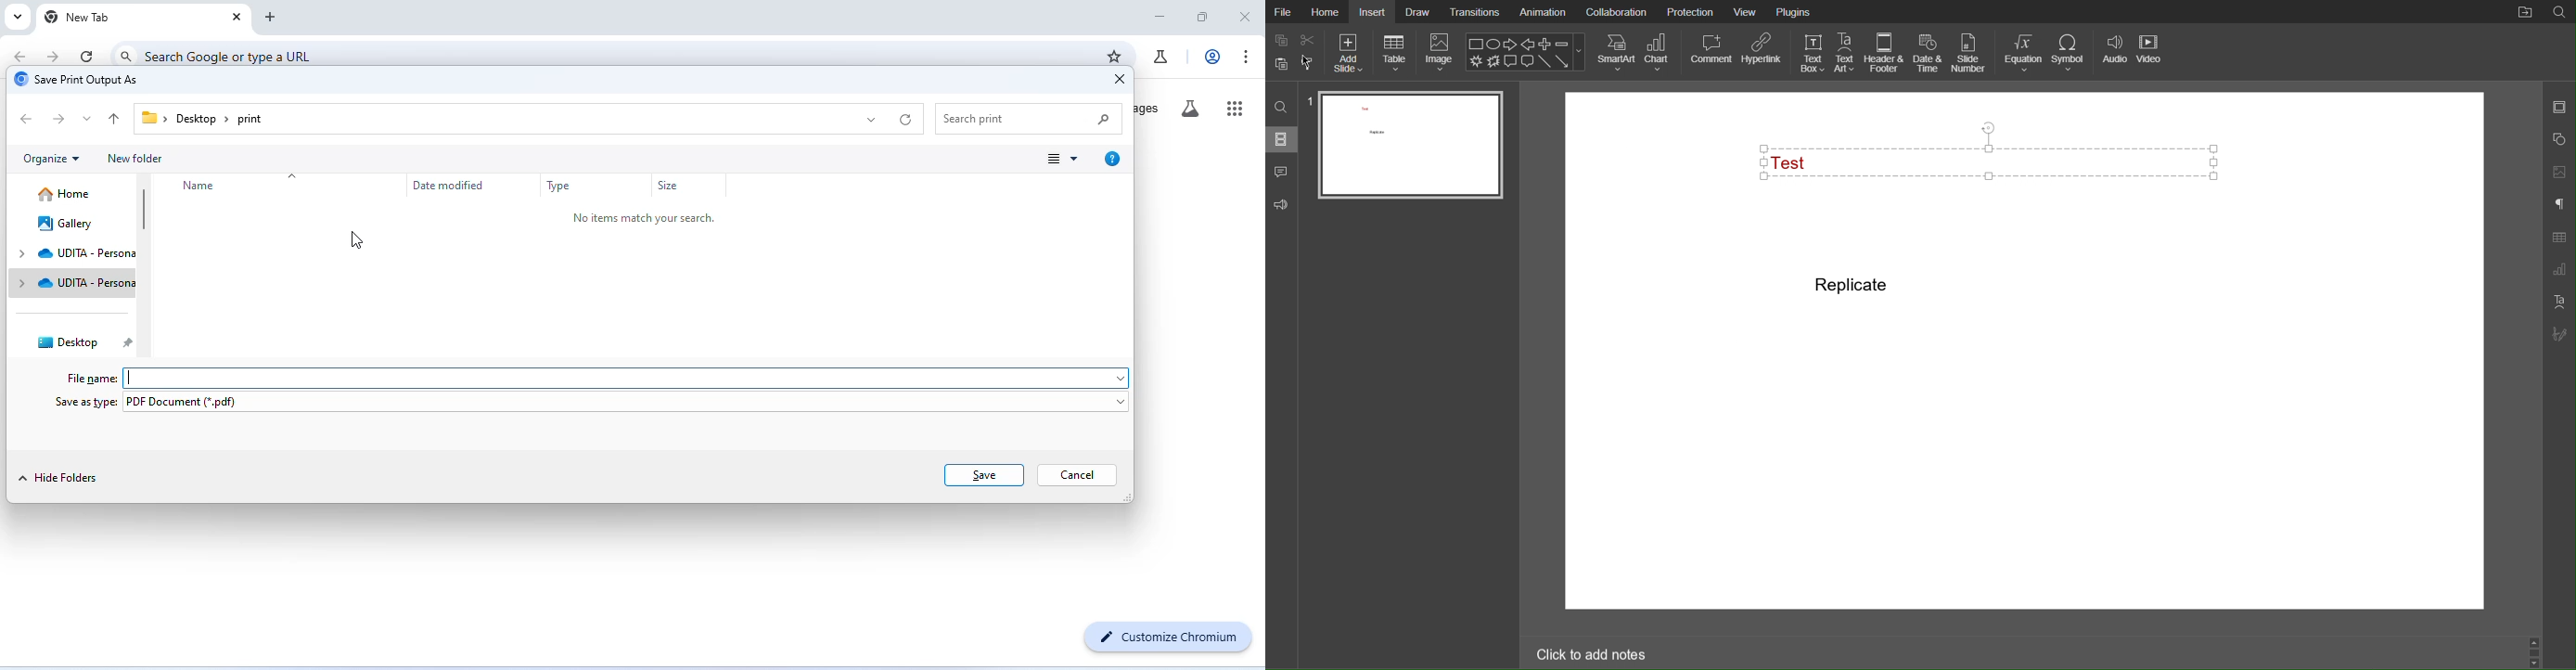  What do you see at coordinates (1375, 12) in the screenshot?
I see `Insert` at bounding box center [1375, 12].